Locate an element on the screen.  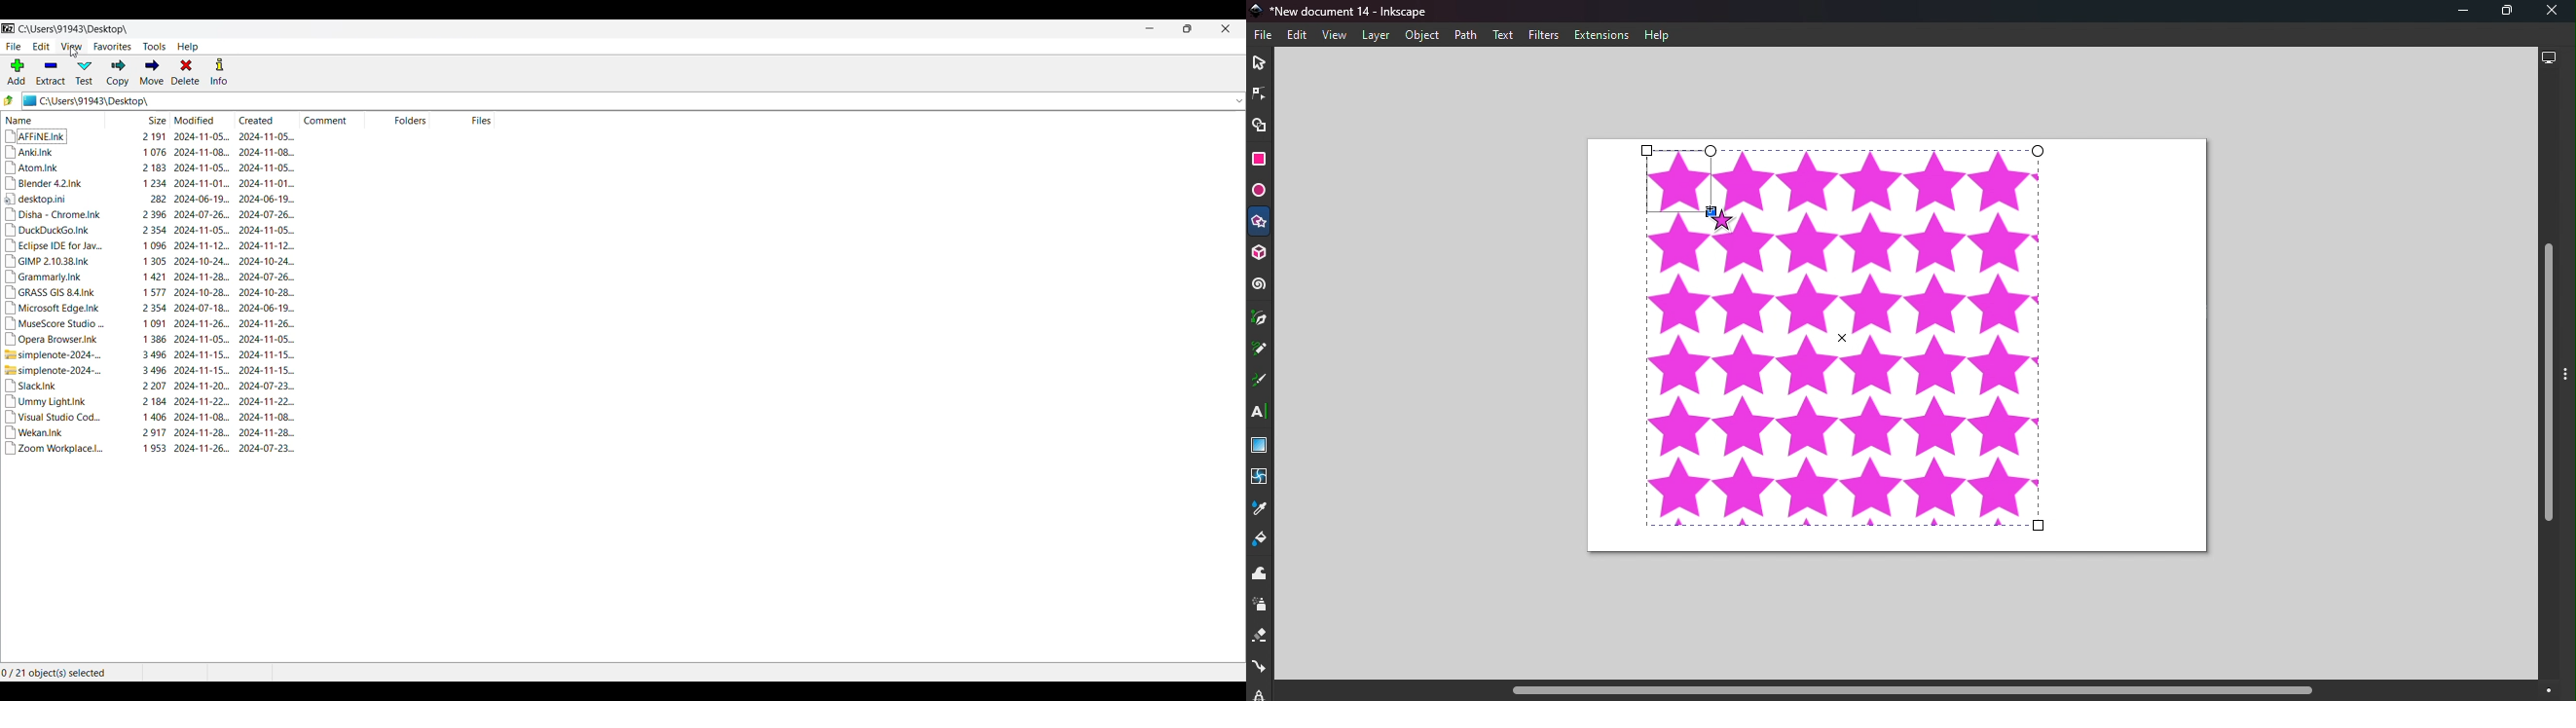
Add is located at coordinates (17, 71).